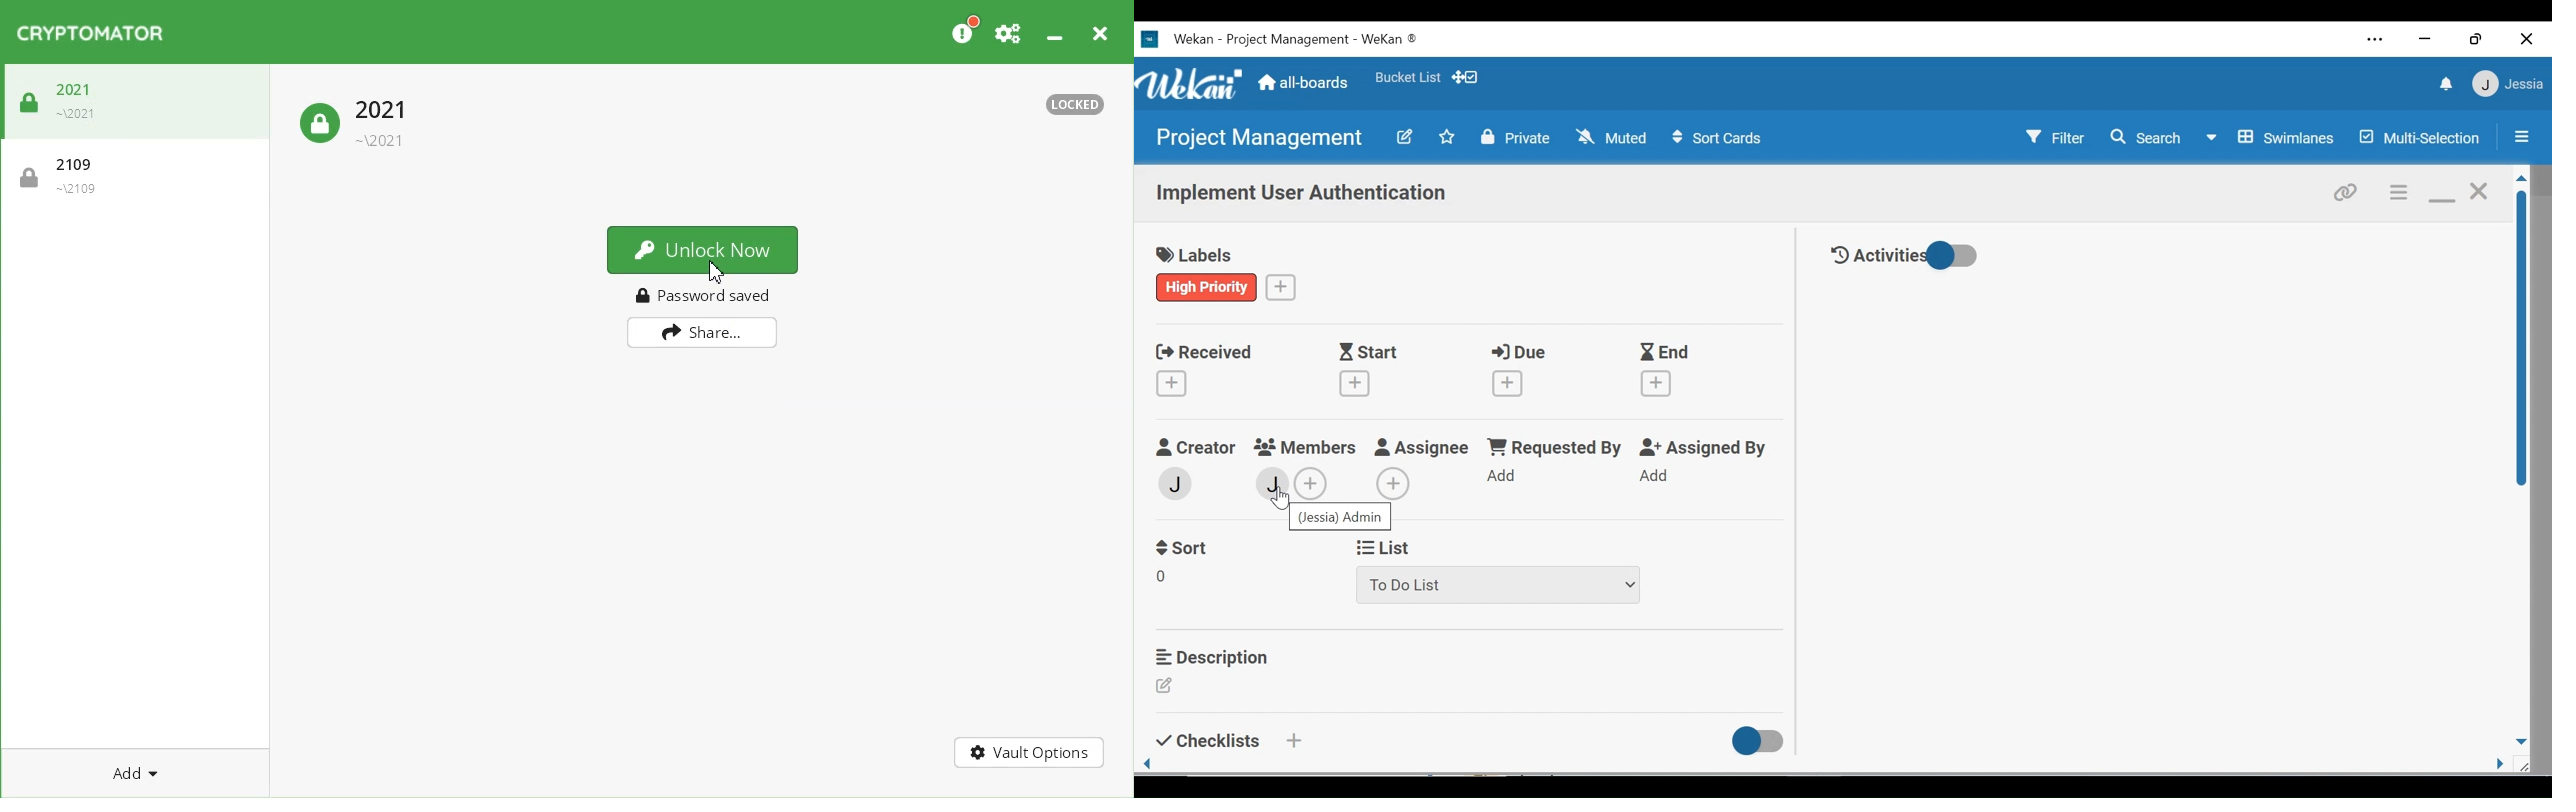 The width and height of the screenshot is (2576, 812). I want to click on Implement User Authentication, so click(1300, 196).